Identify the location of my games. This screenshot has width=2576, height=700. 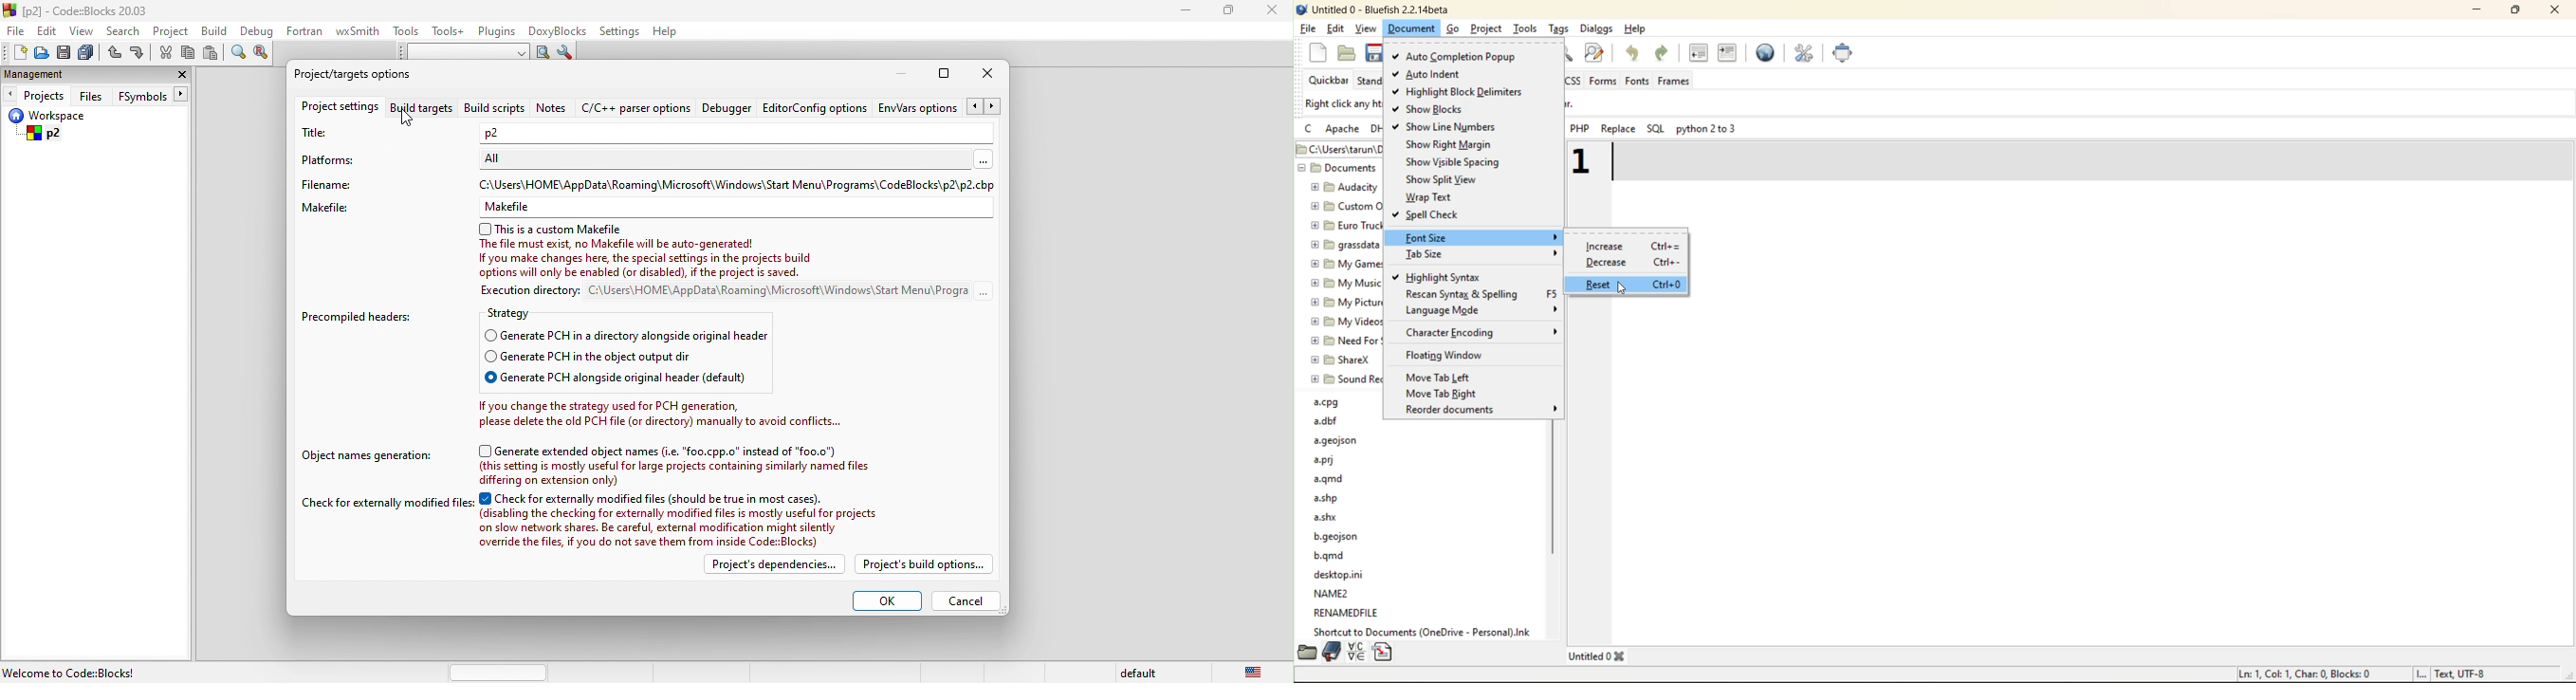
(1349, 264).